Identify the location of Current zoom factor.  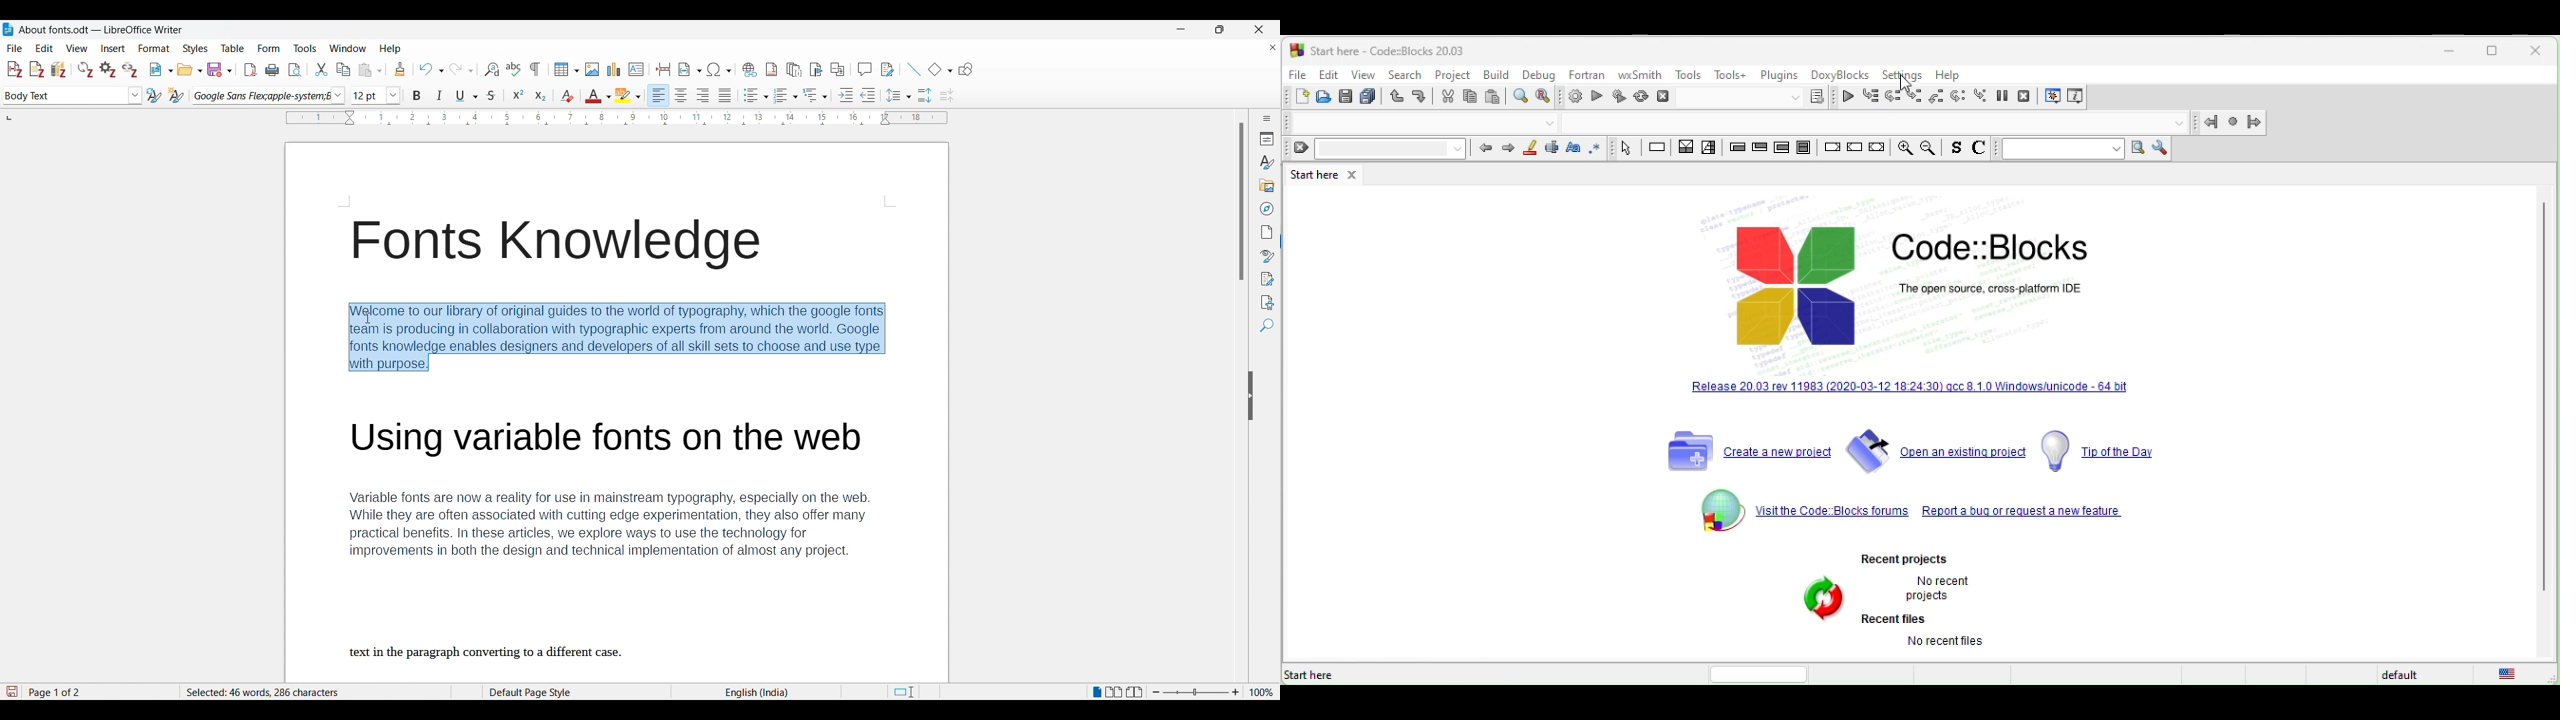
(1261, 692).